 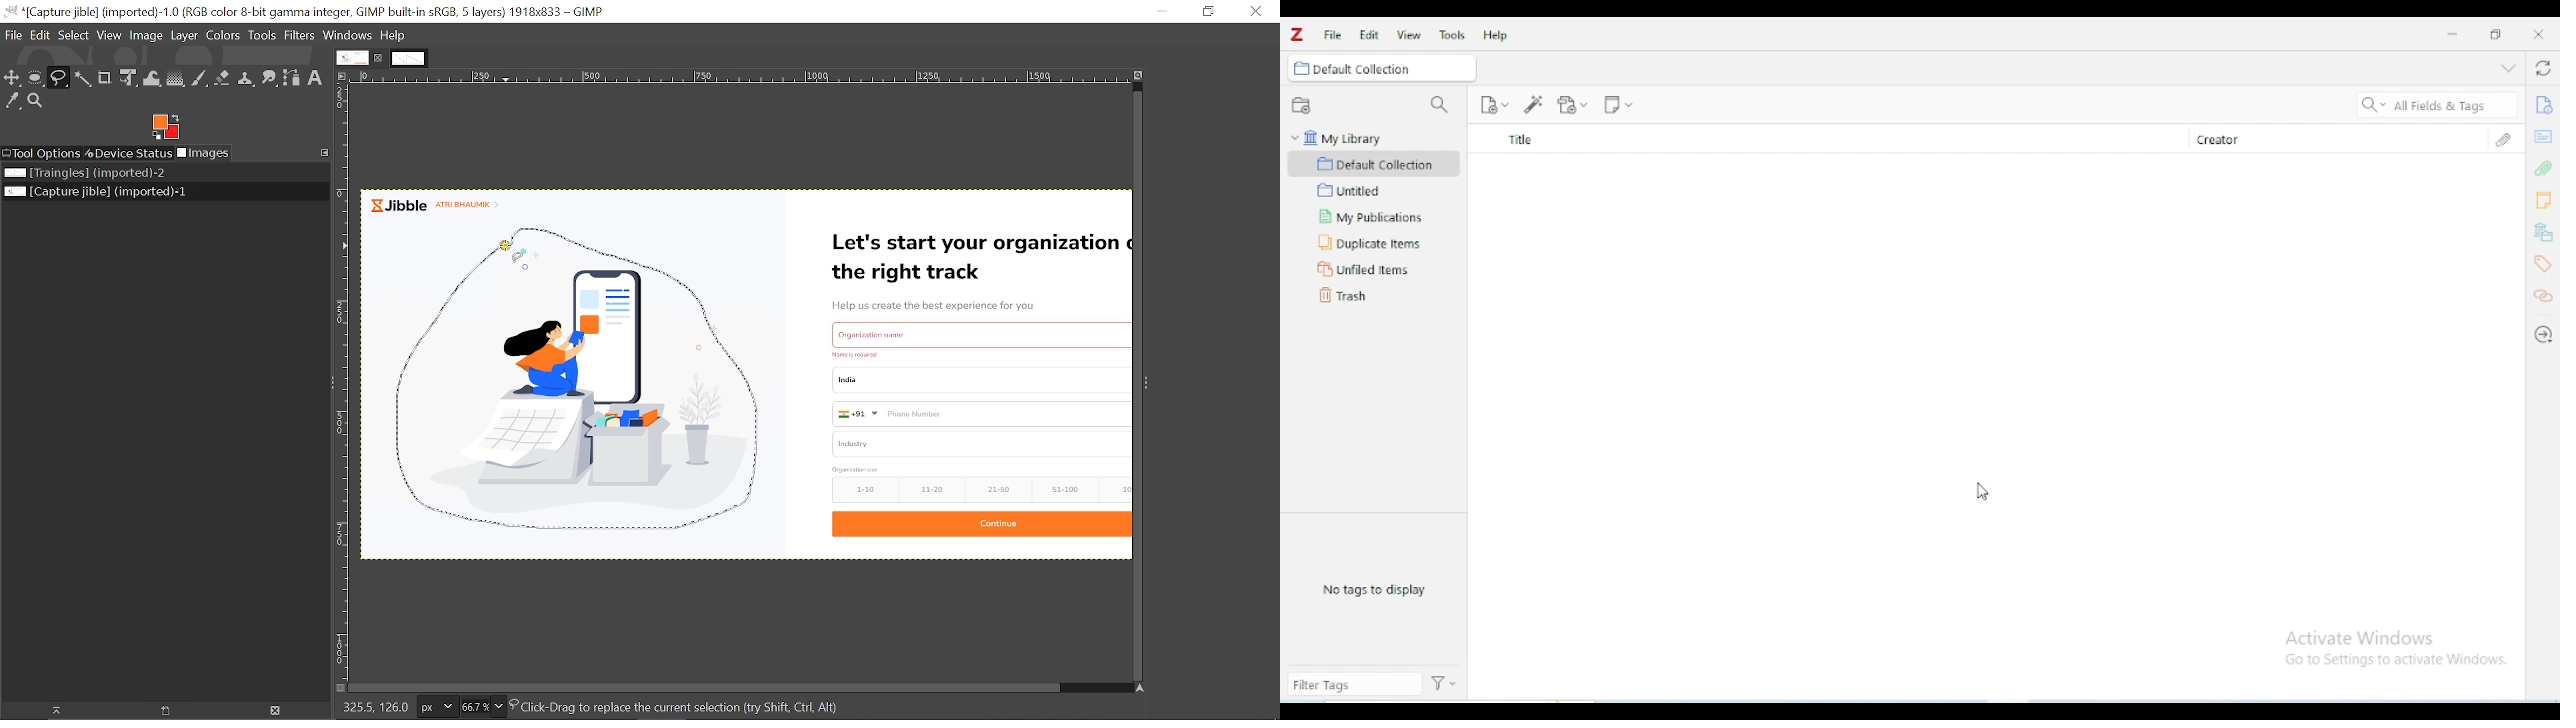 What do you see at coordinates (2454, 34) in the screenshot?
I see `minimize` at bounding box center [2454, 34].